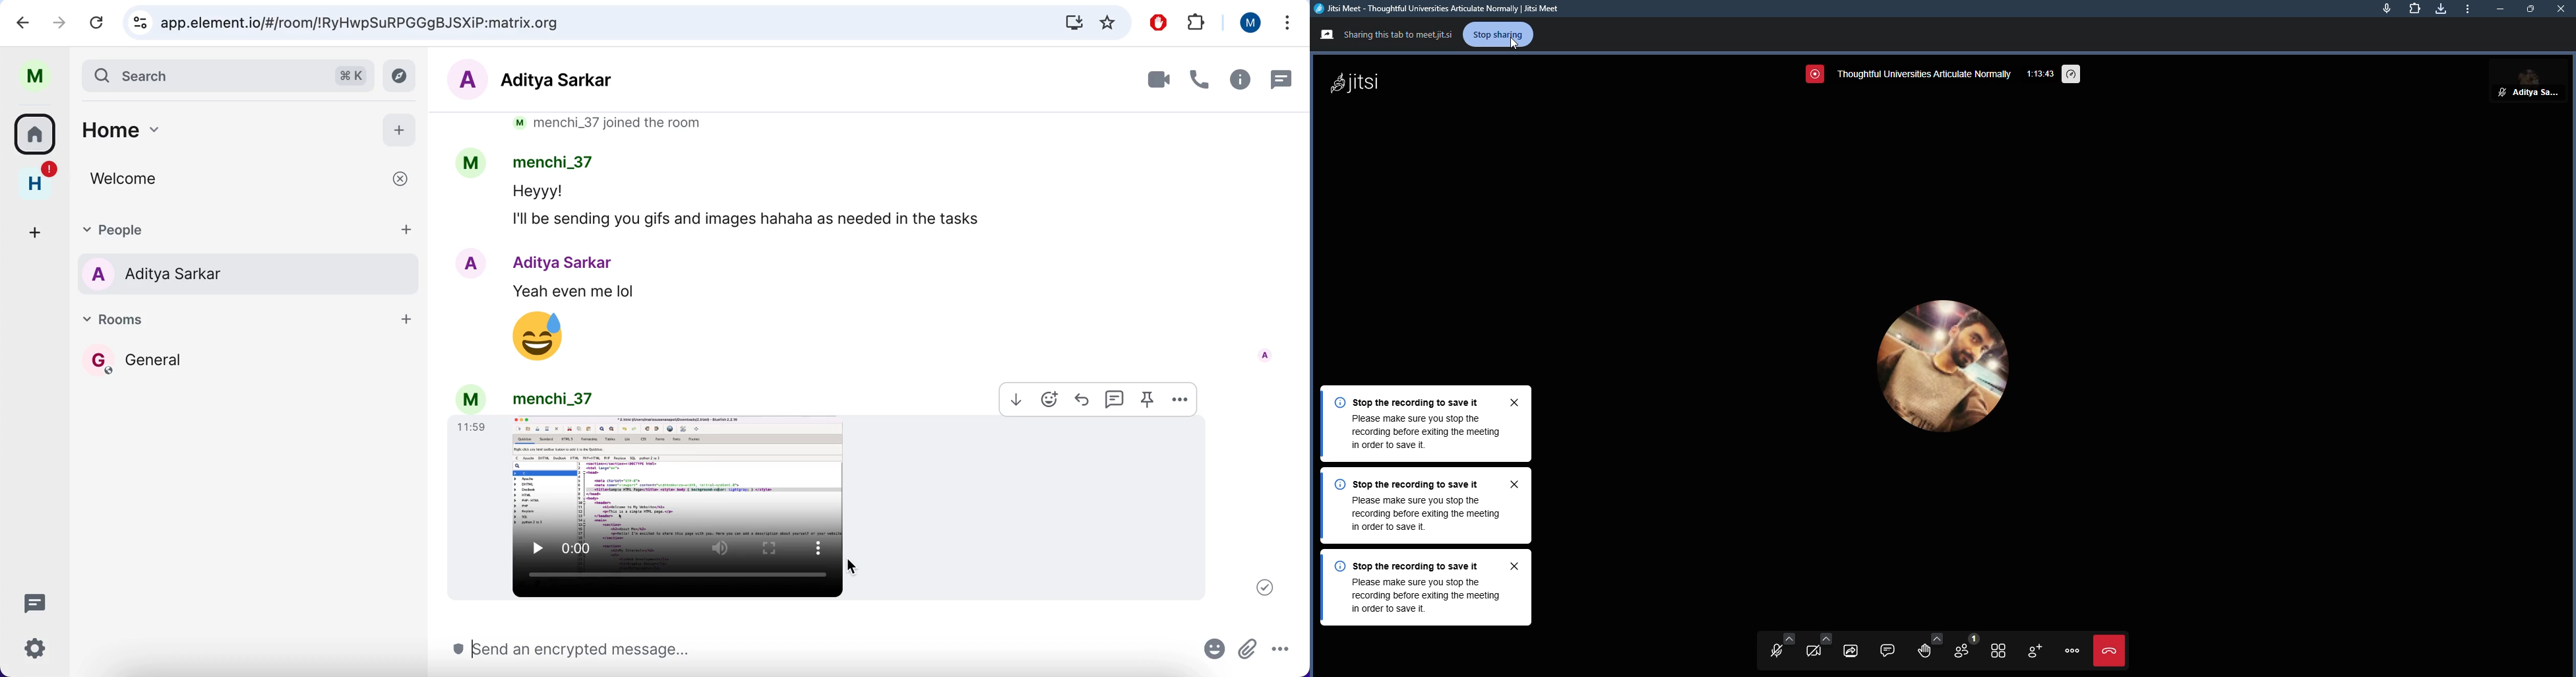 The image size is (2576, 700). What do you see at coordinates (1182, 399) in the screenshot?
I see `more options` at bounding box center [1182, 399].